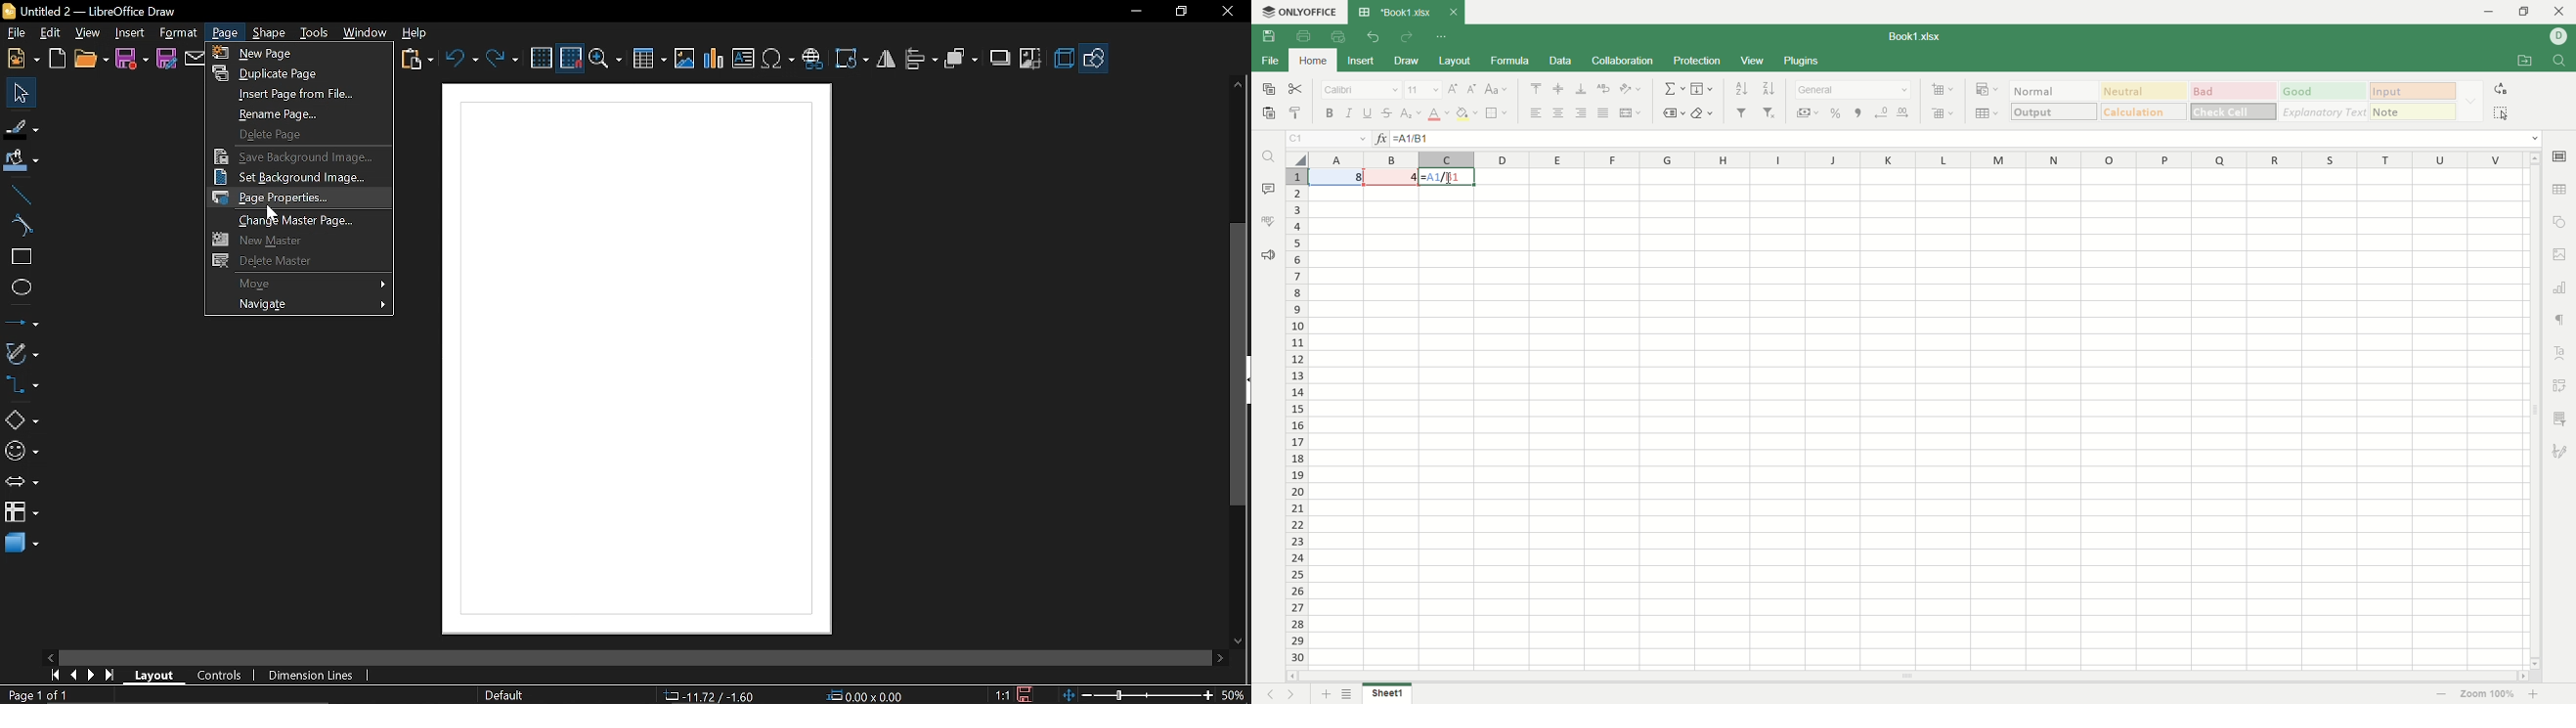 The width and height of the screenshot is (2576, 728). I want to click on clear, so click(1702, 113).